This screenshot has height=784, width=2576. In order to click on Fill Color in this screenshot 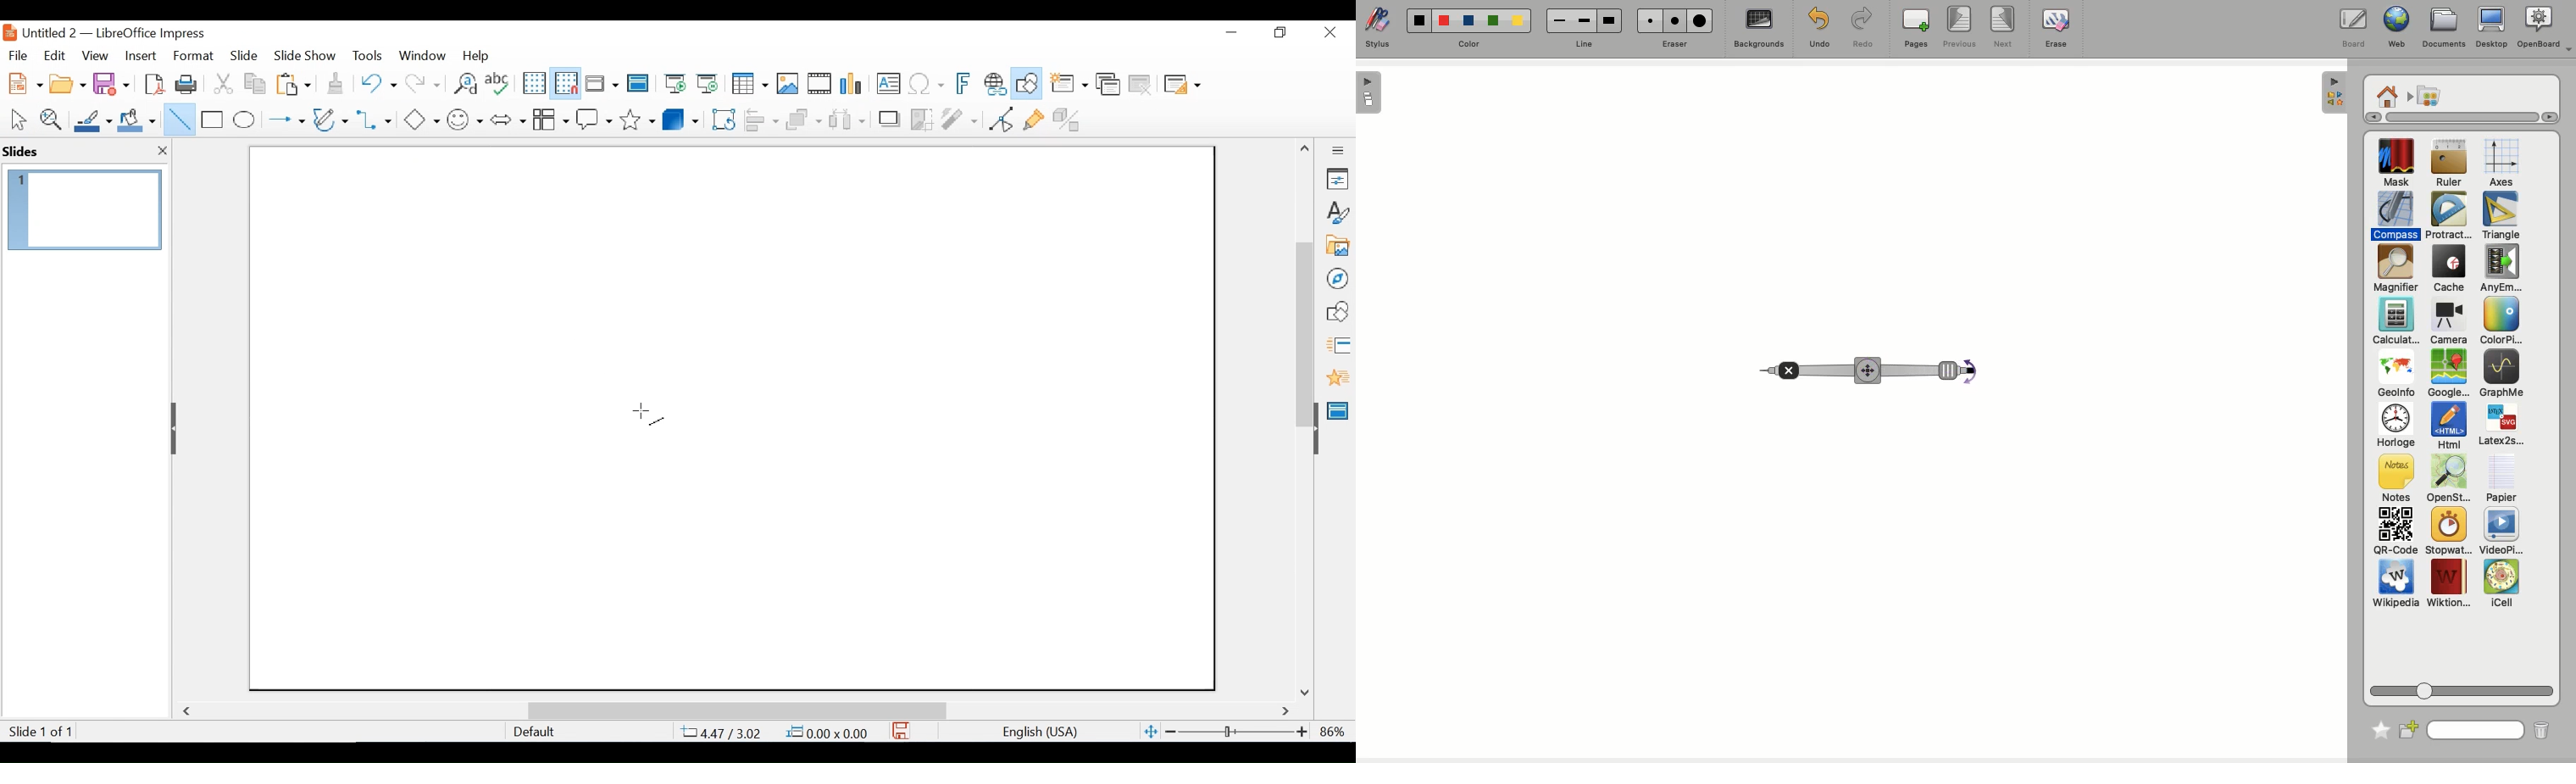, I will do `click(137, 120)`.